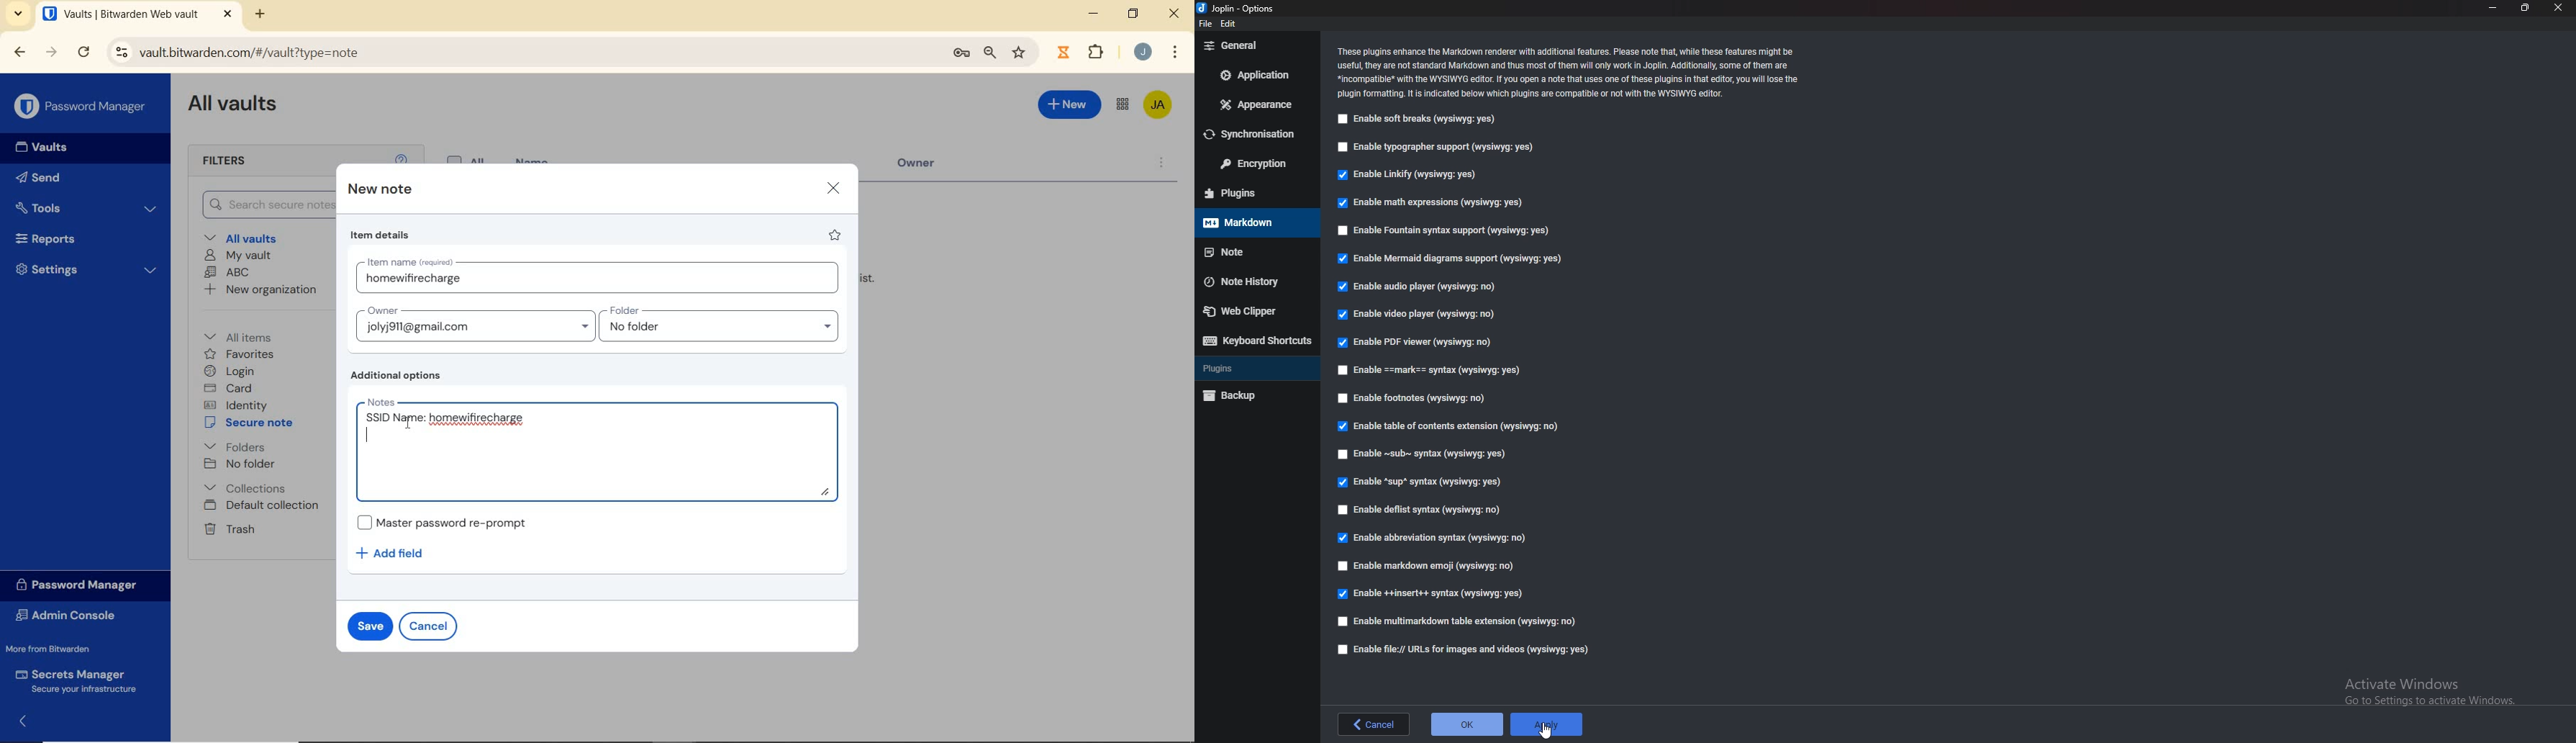 This screenshot has width=2576, height=756. Describe the element at coordinates (1094, 13) in the screenshot. I see `minimize` at that location.